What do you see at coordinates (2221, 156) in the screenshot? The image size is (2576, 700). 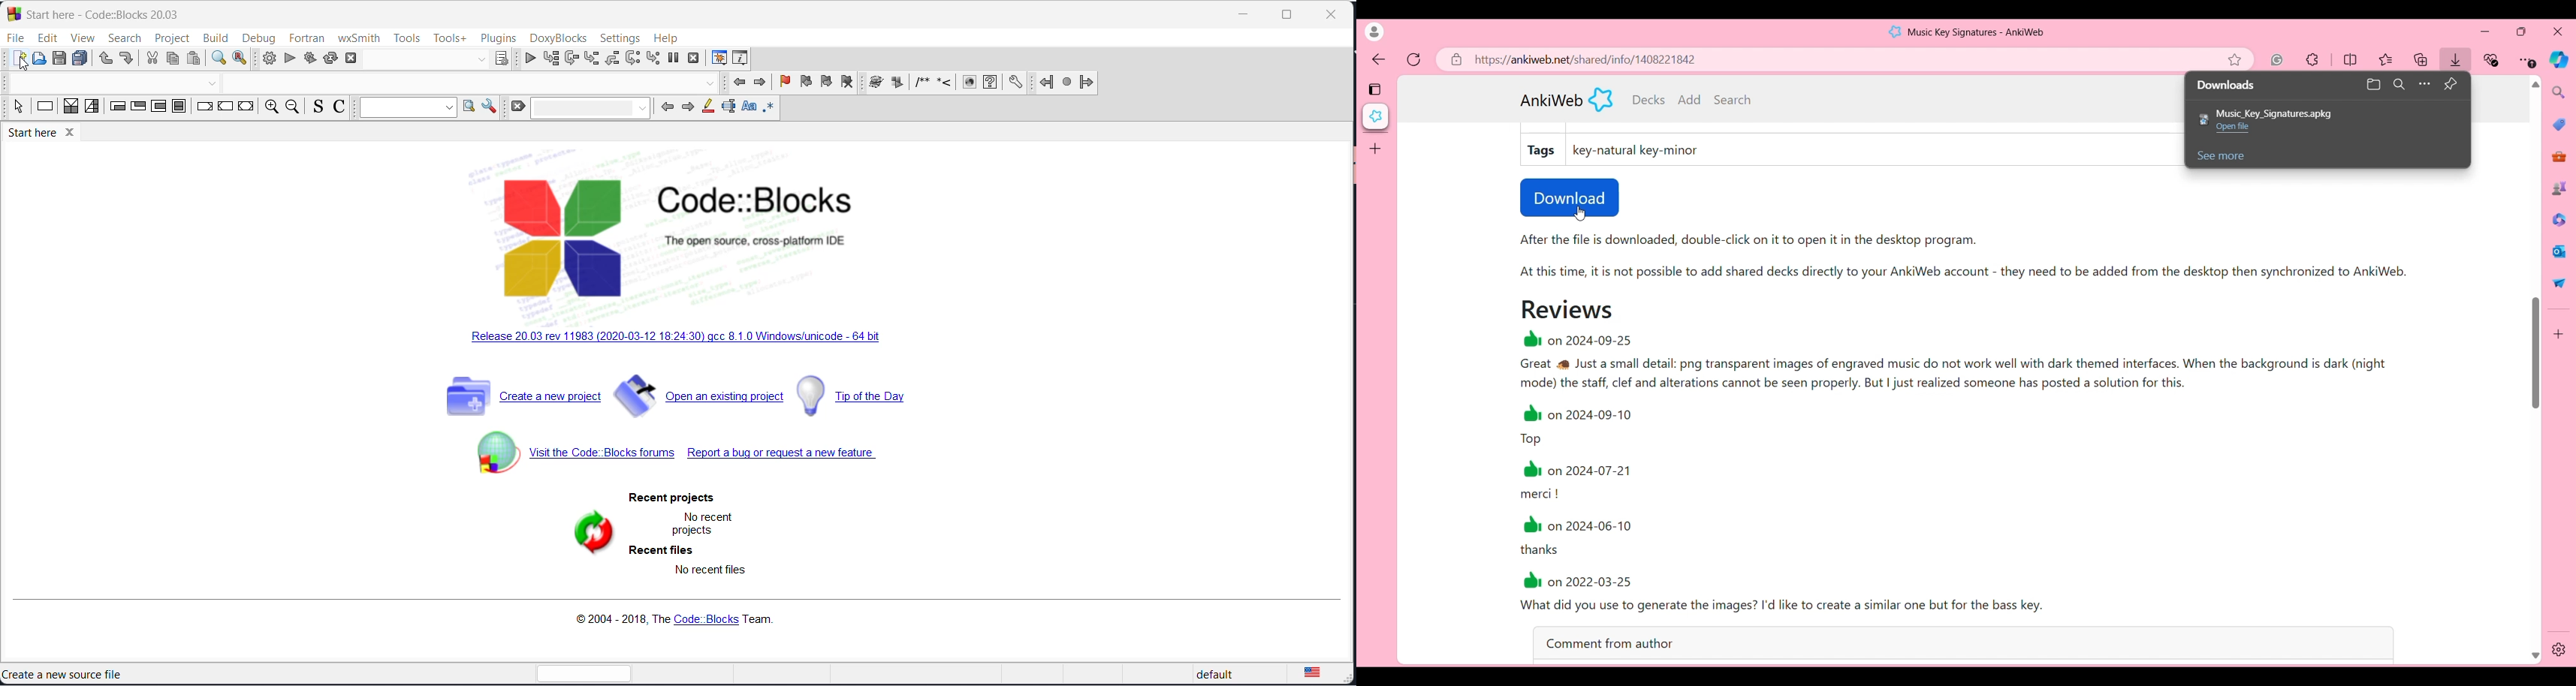 I see `See more` at bounding box center [2221, 156].